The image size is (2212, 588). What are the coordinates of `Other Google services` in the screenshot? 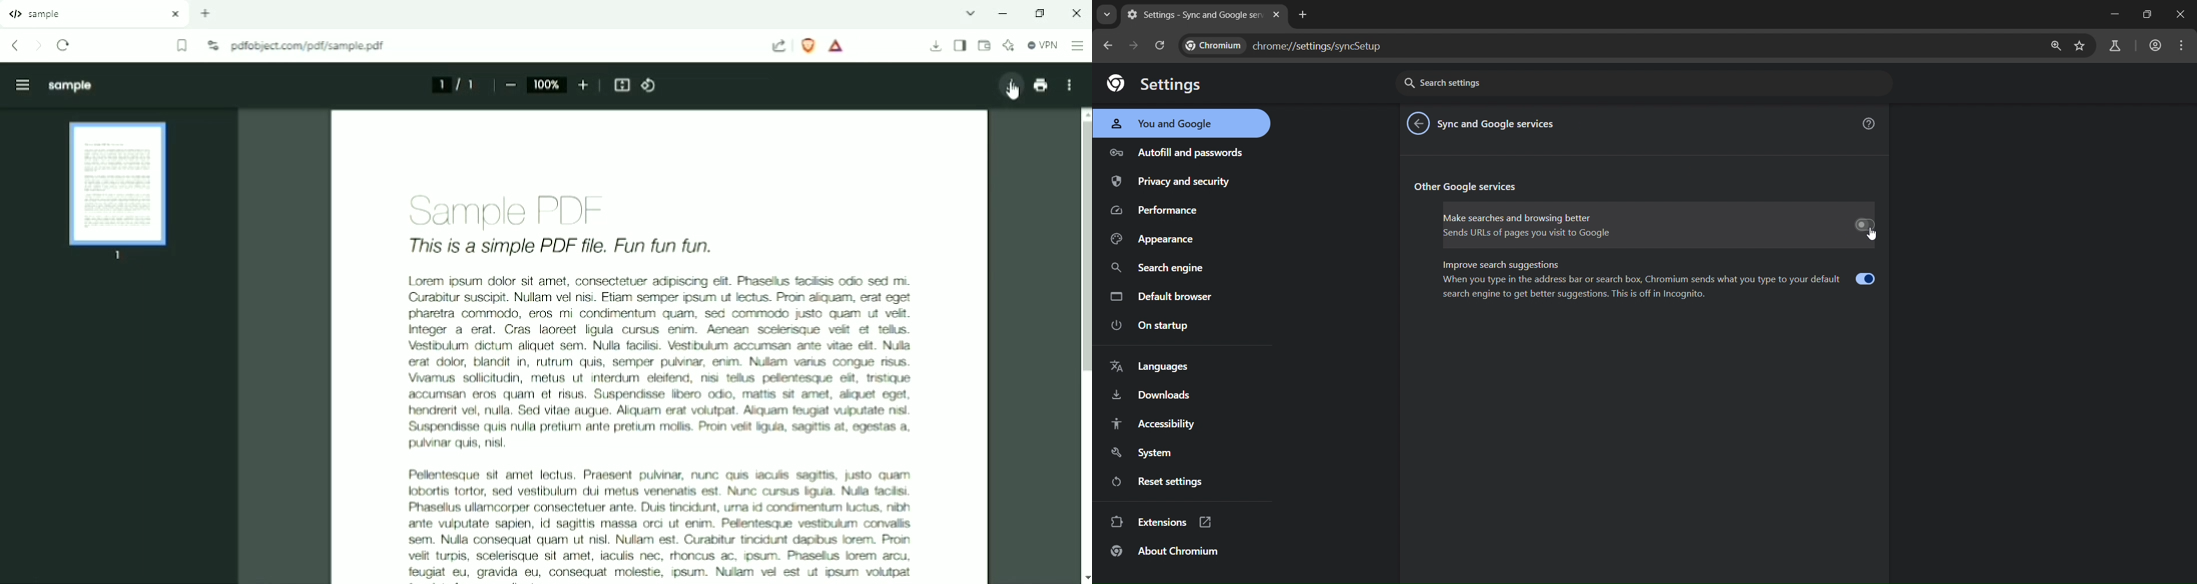 It's located at (1475, 187).